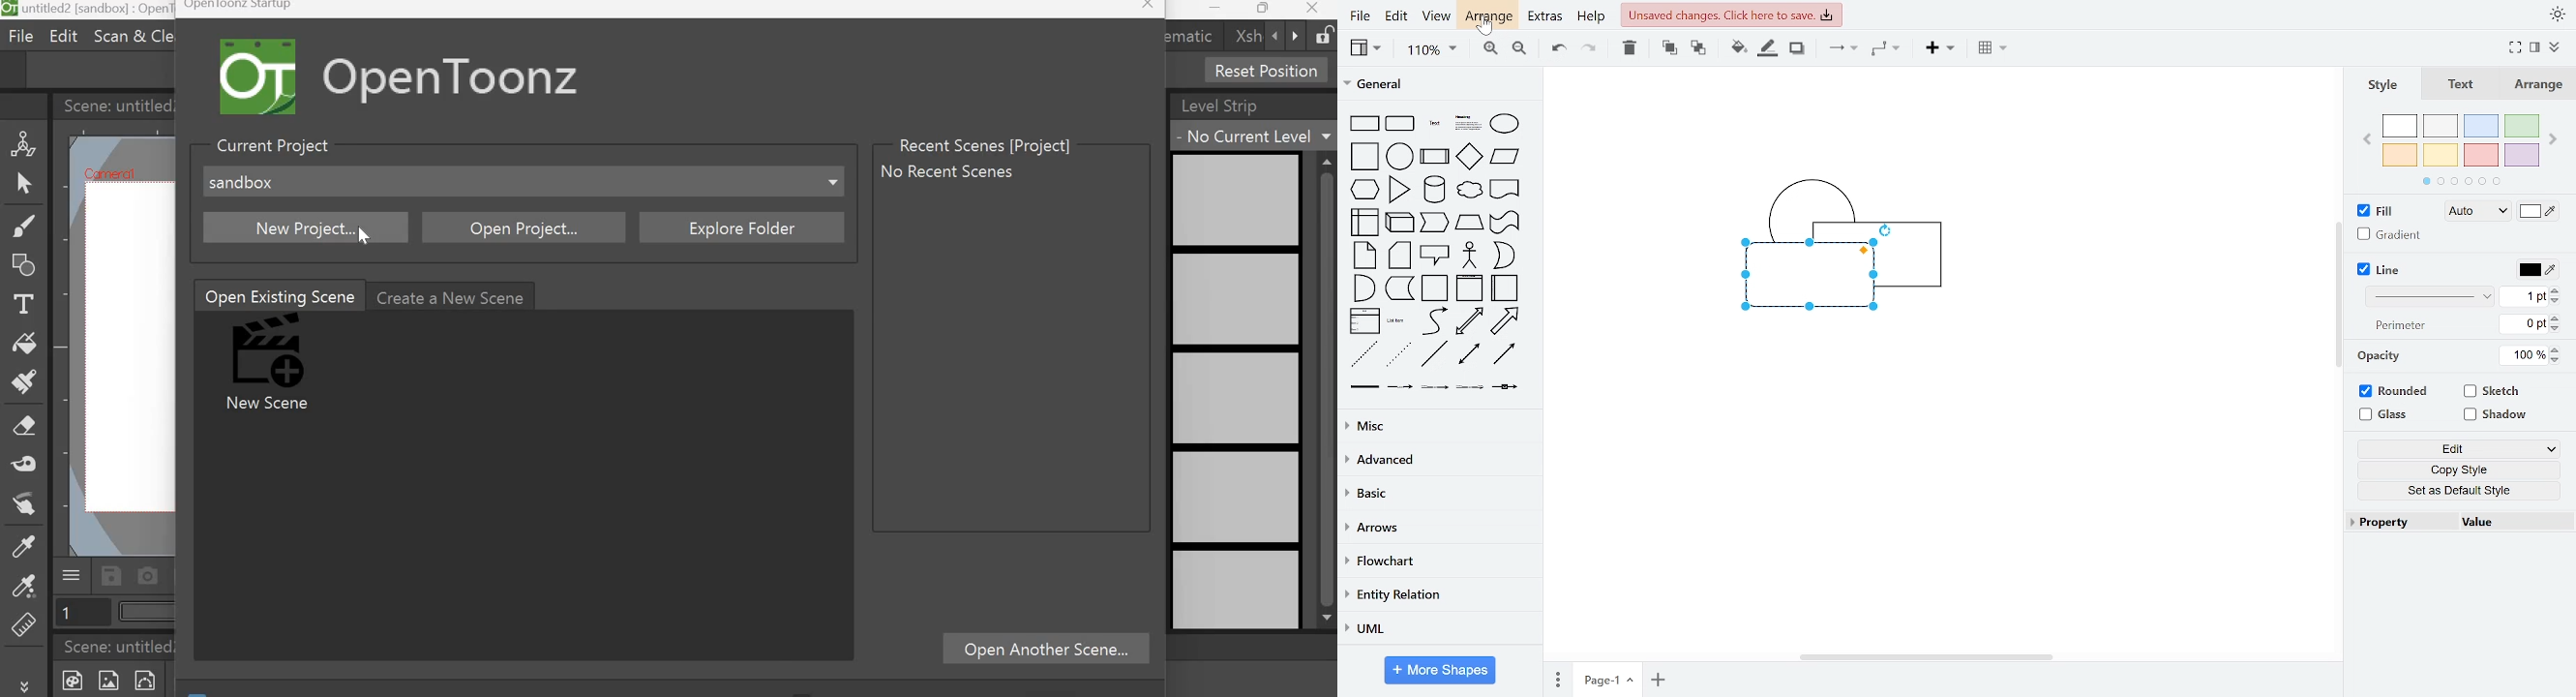 The height and width of the screenshot is (700, 2576). Describe the element at coordinates (985, 139) in the screenshot. I see `Recent Scenes [Project]` at that location.